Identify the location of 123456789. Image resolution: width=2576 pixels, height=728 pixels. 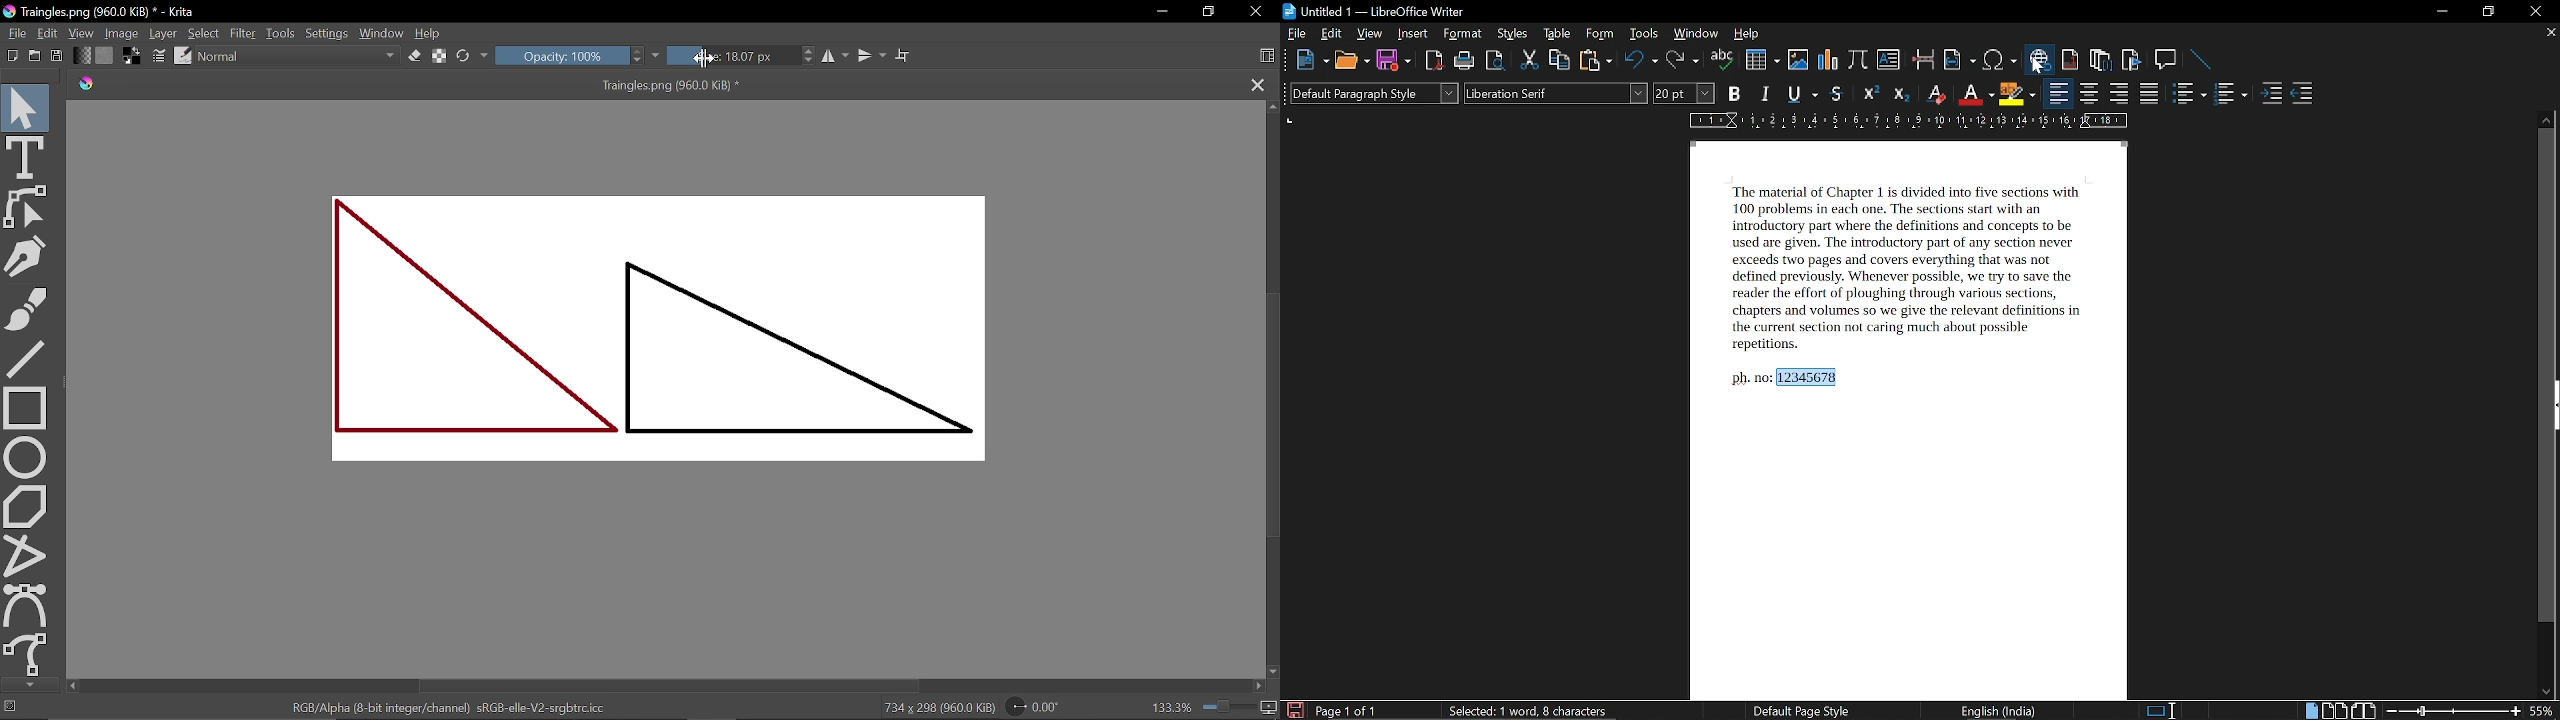
(1810, 377).